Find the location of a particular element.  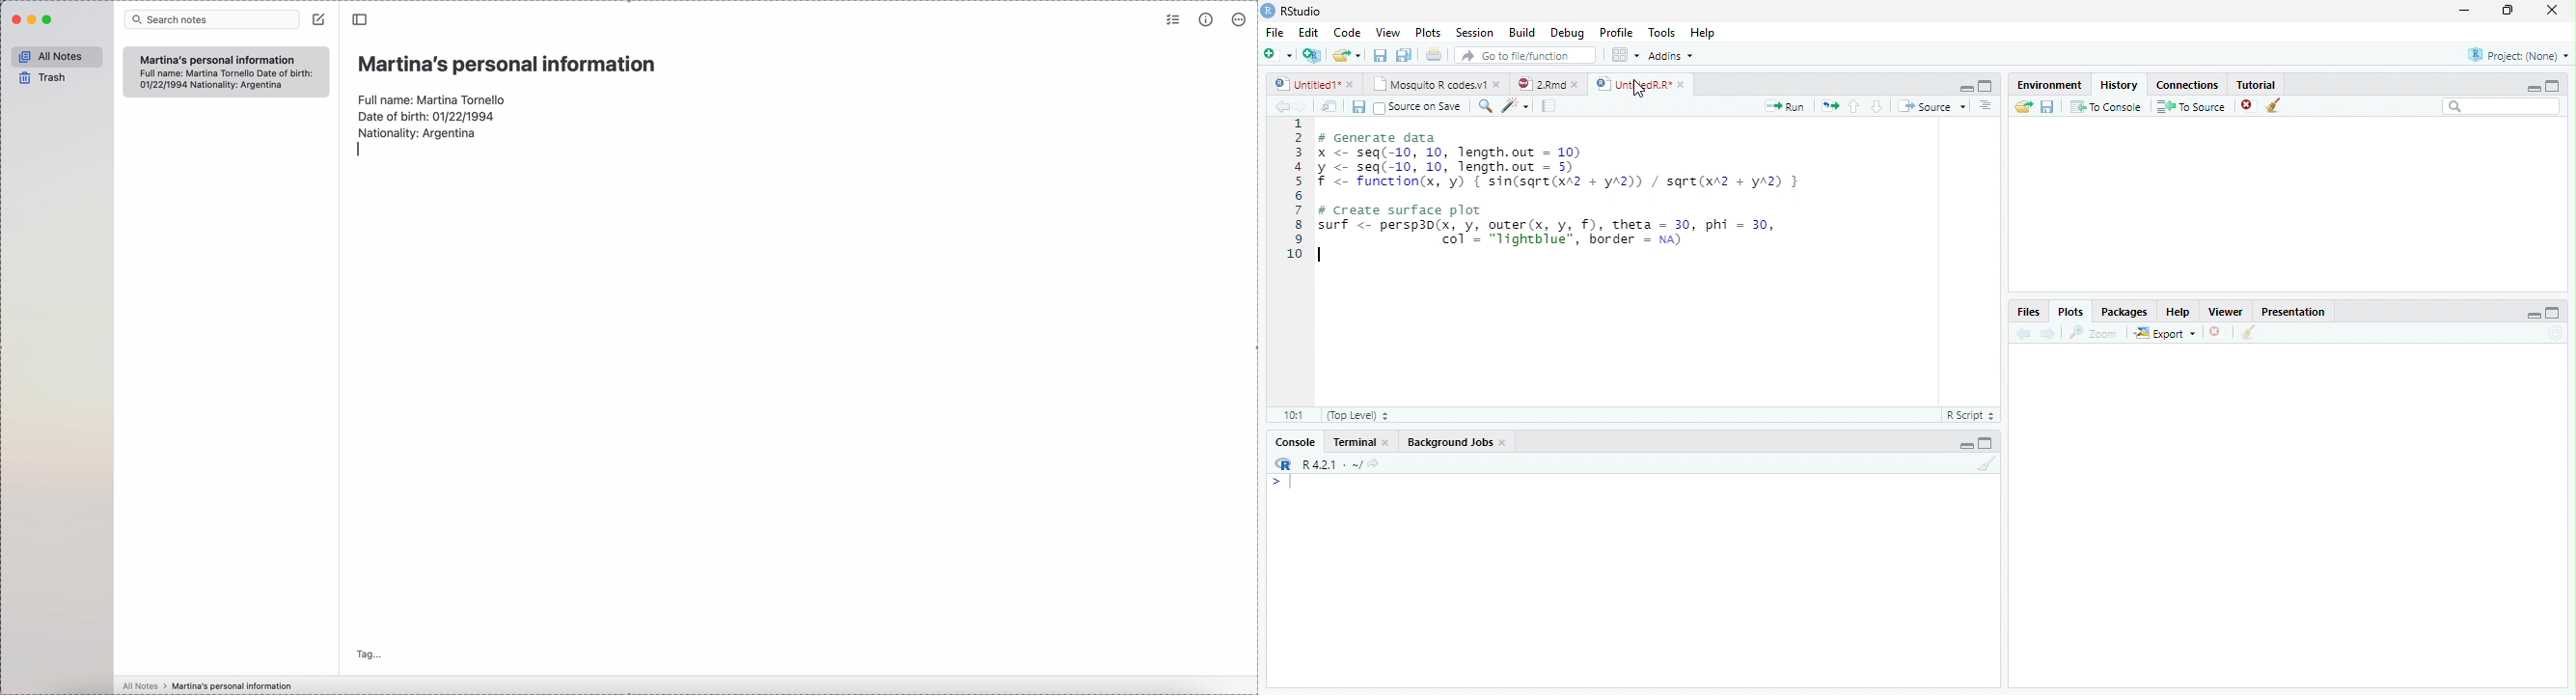

Refresh current plot is located at coordinates (2558, 333).